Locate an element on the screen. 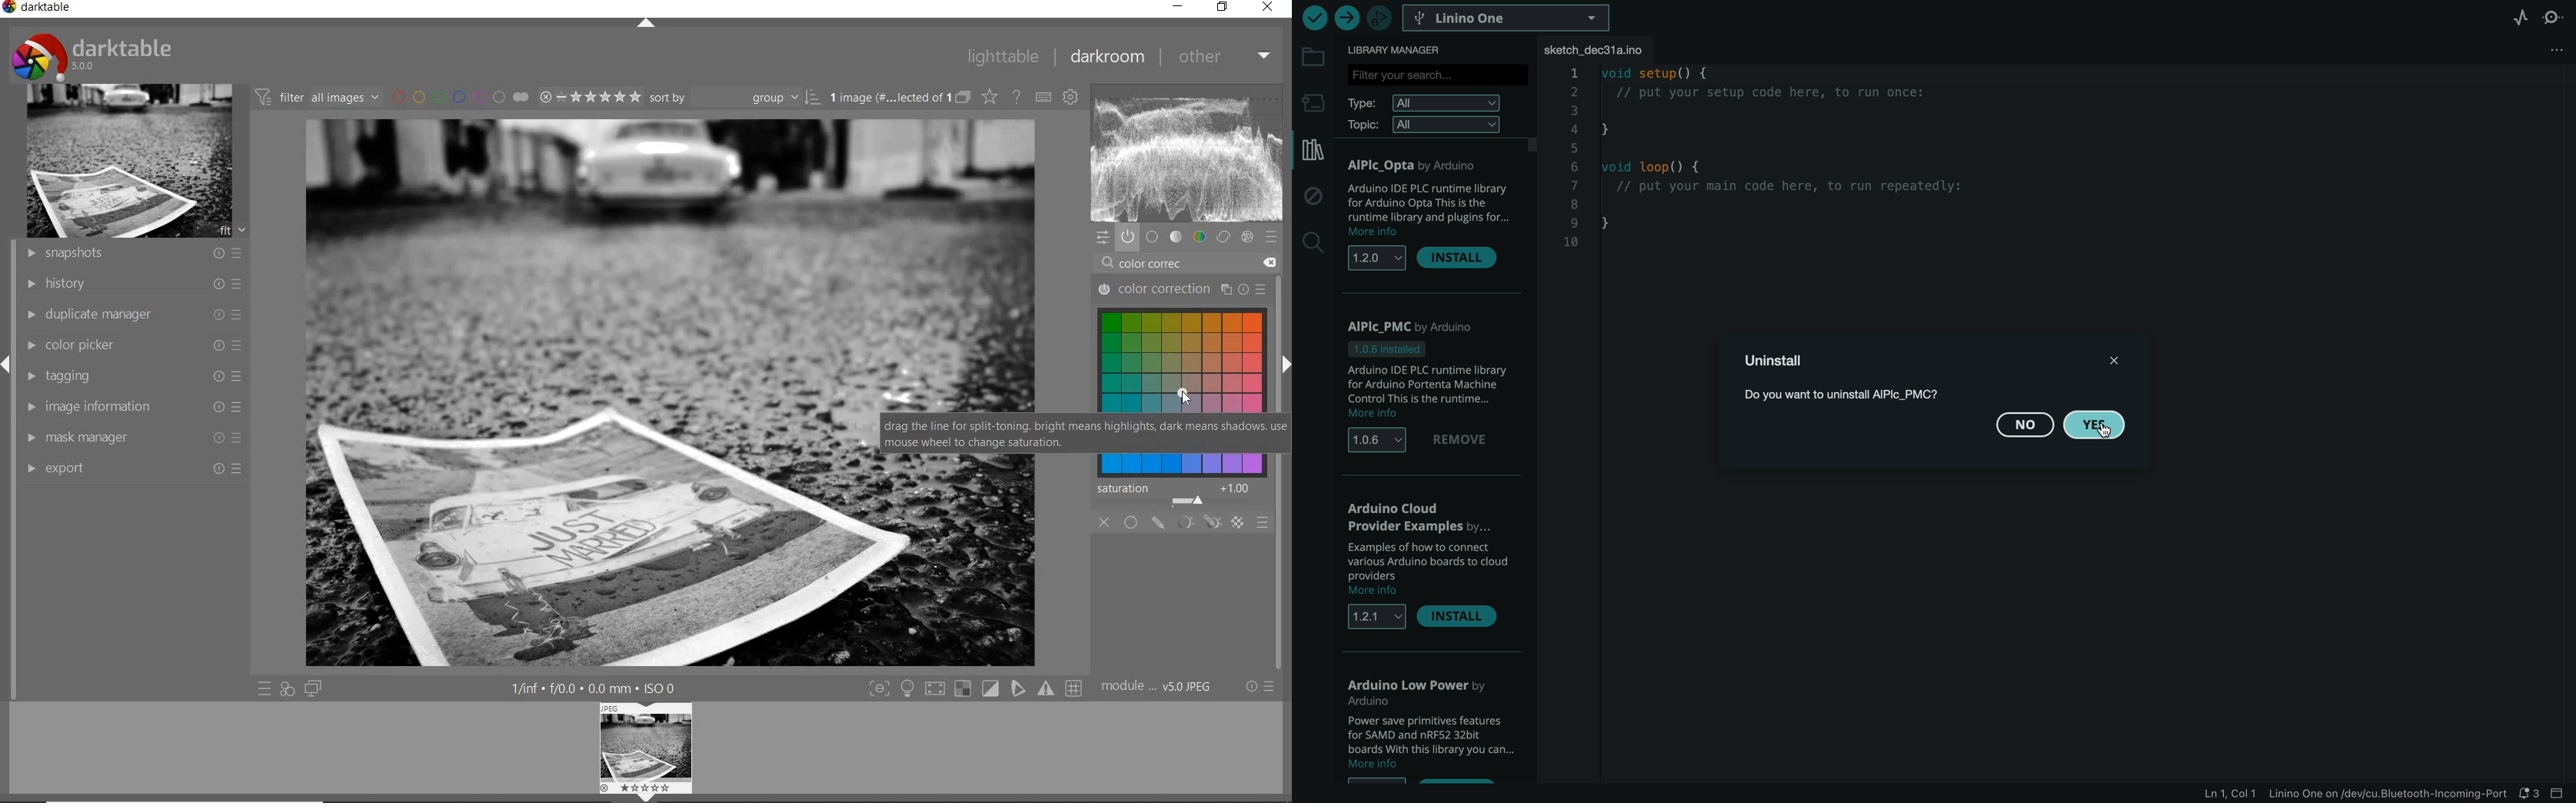 This screenshot has width=2576, height=812. PMC is located at coordinates (1433, 336).